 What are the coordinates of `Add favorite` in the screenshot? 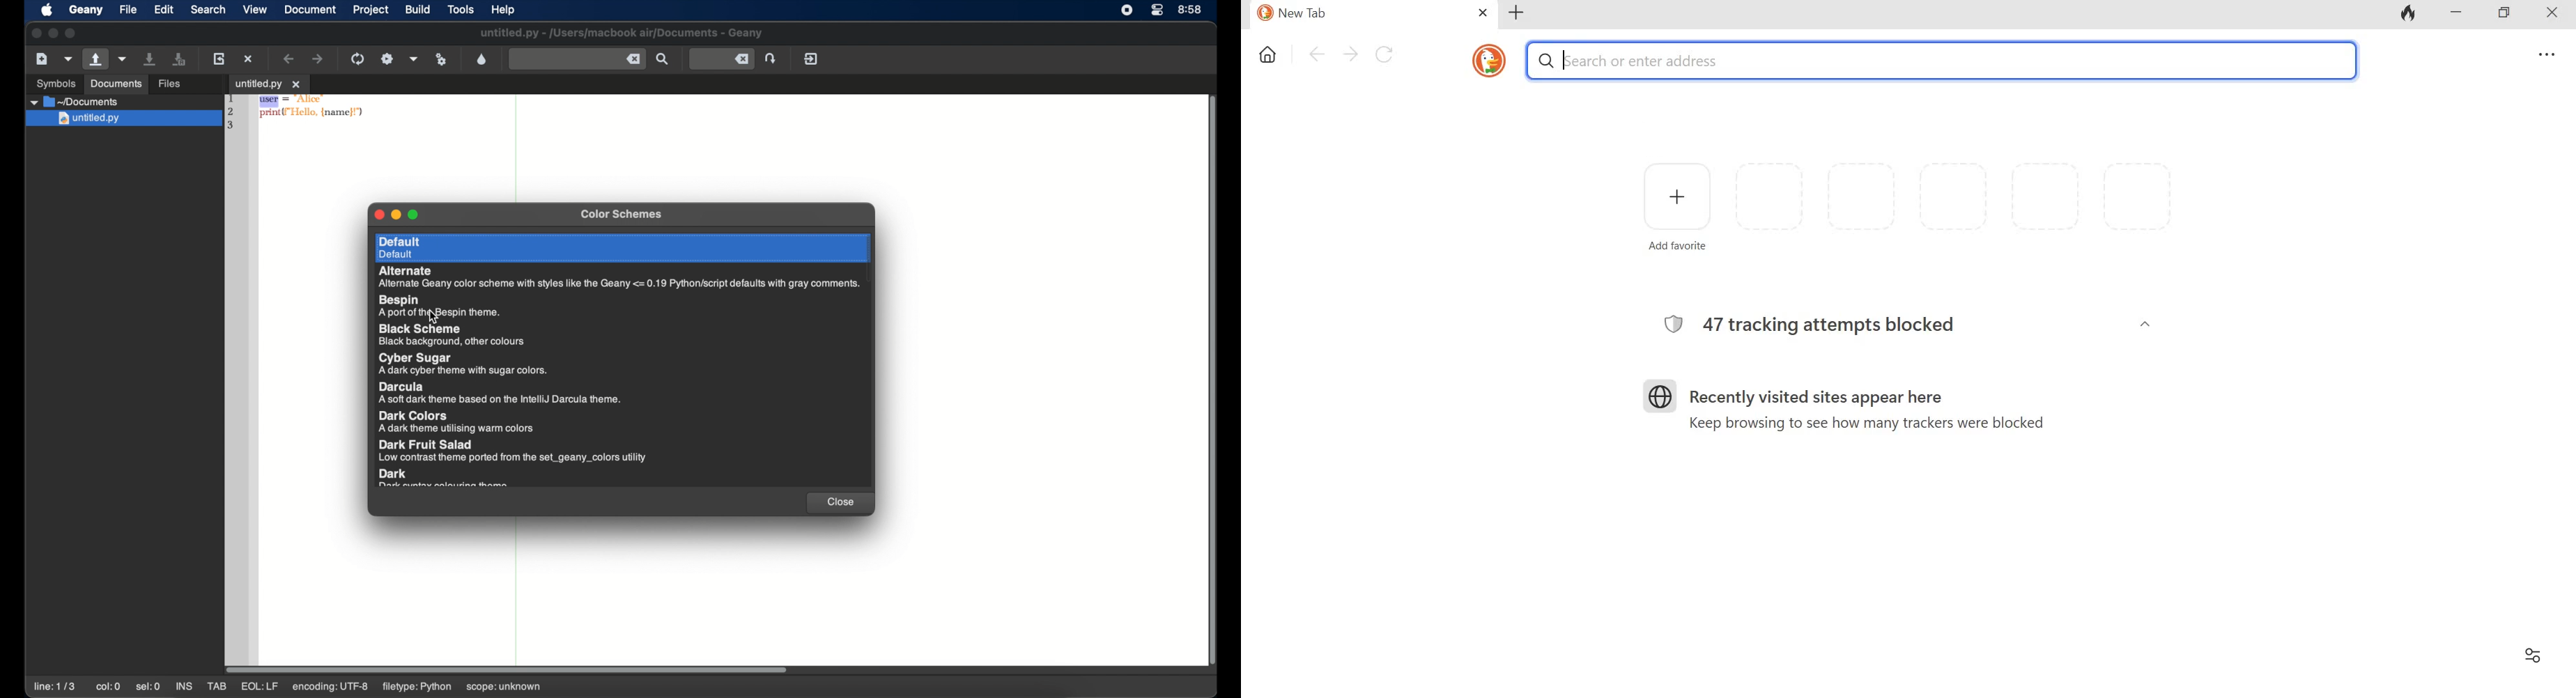 It's located at (1678, 196).